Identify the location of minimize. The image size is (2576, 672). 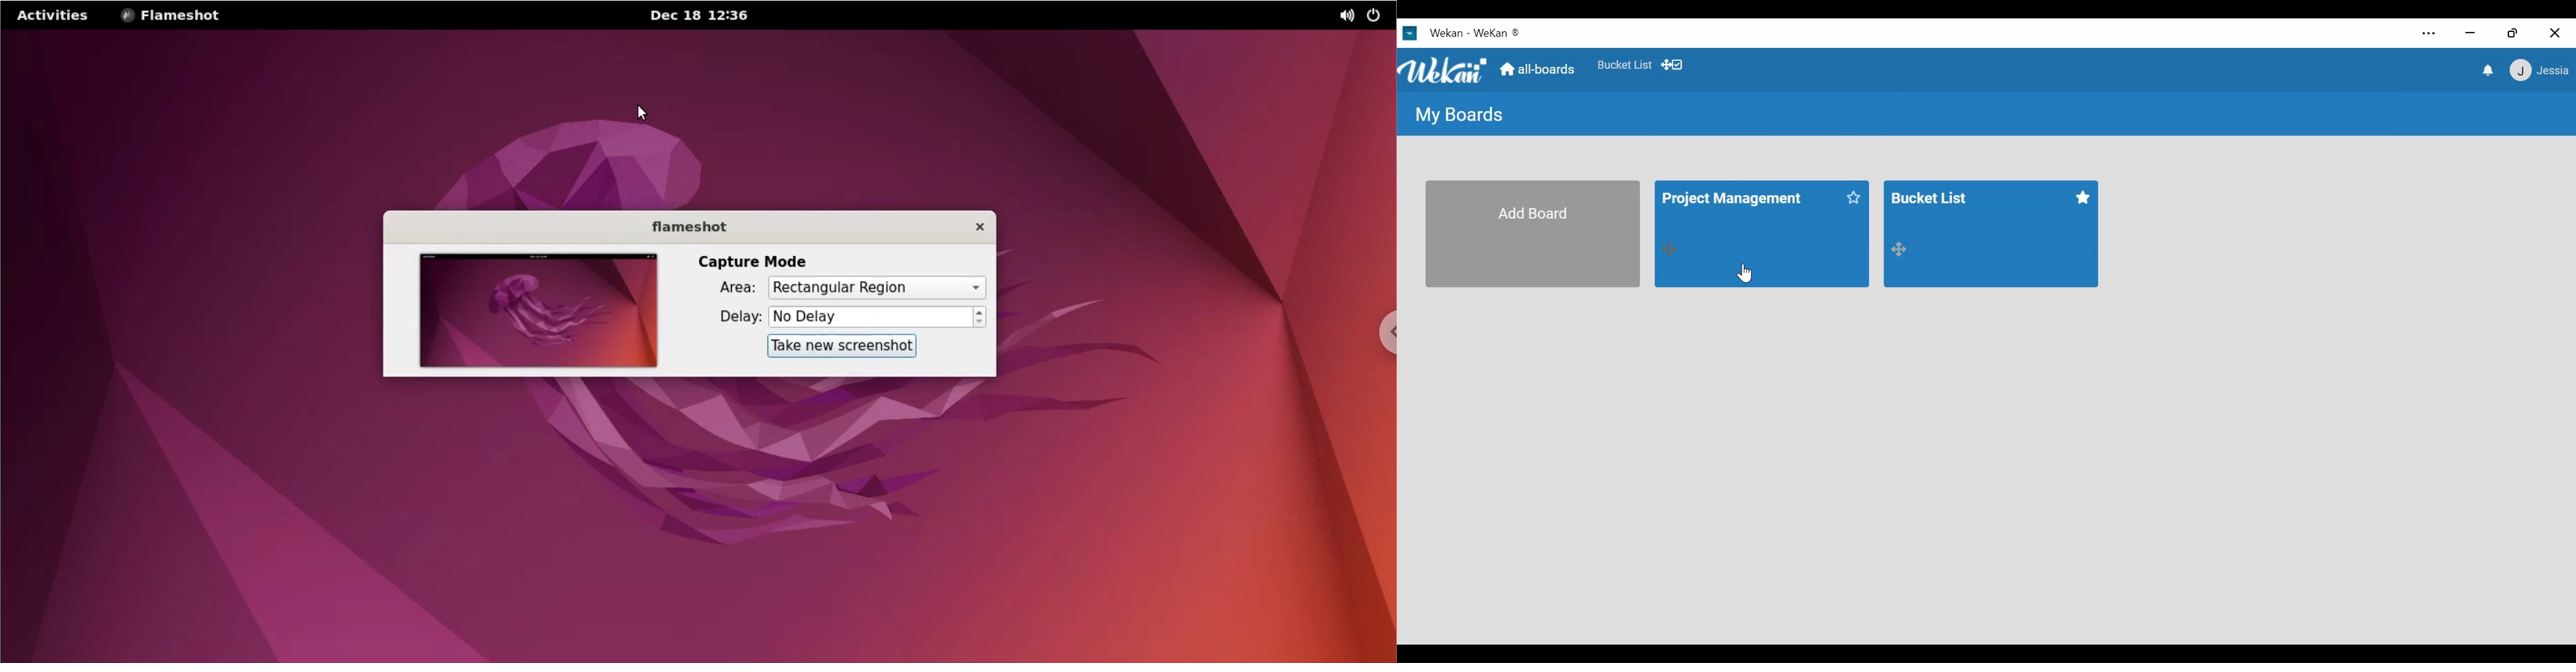
(2471, 33).